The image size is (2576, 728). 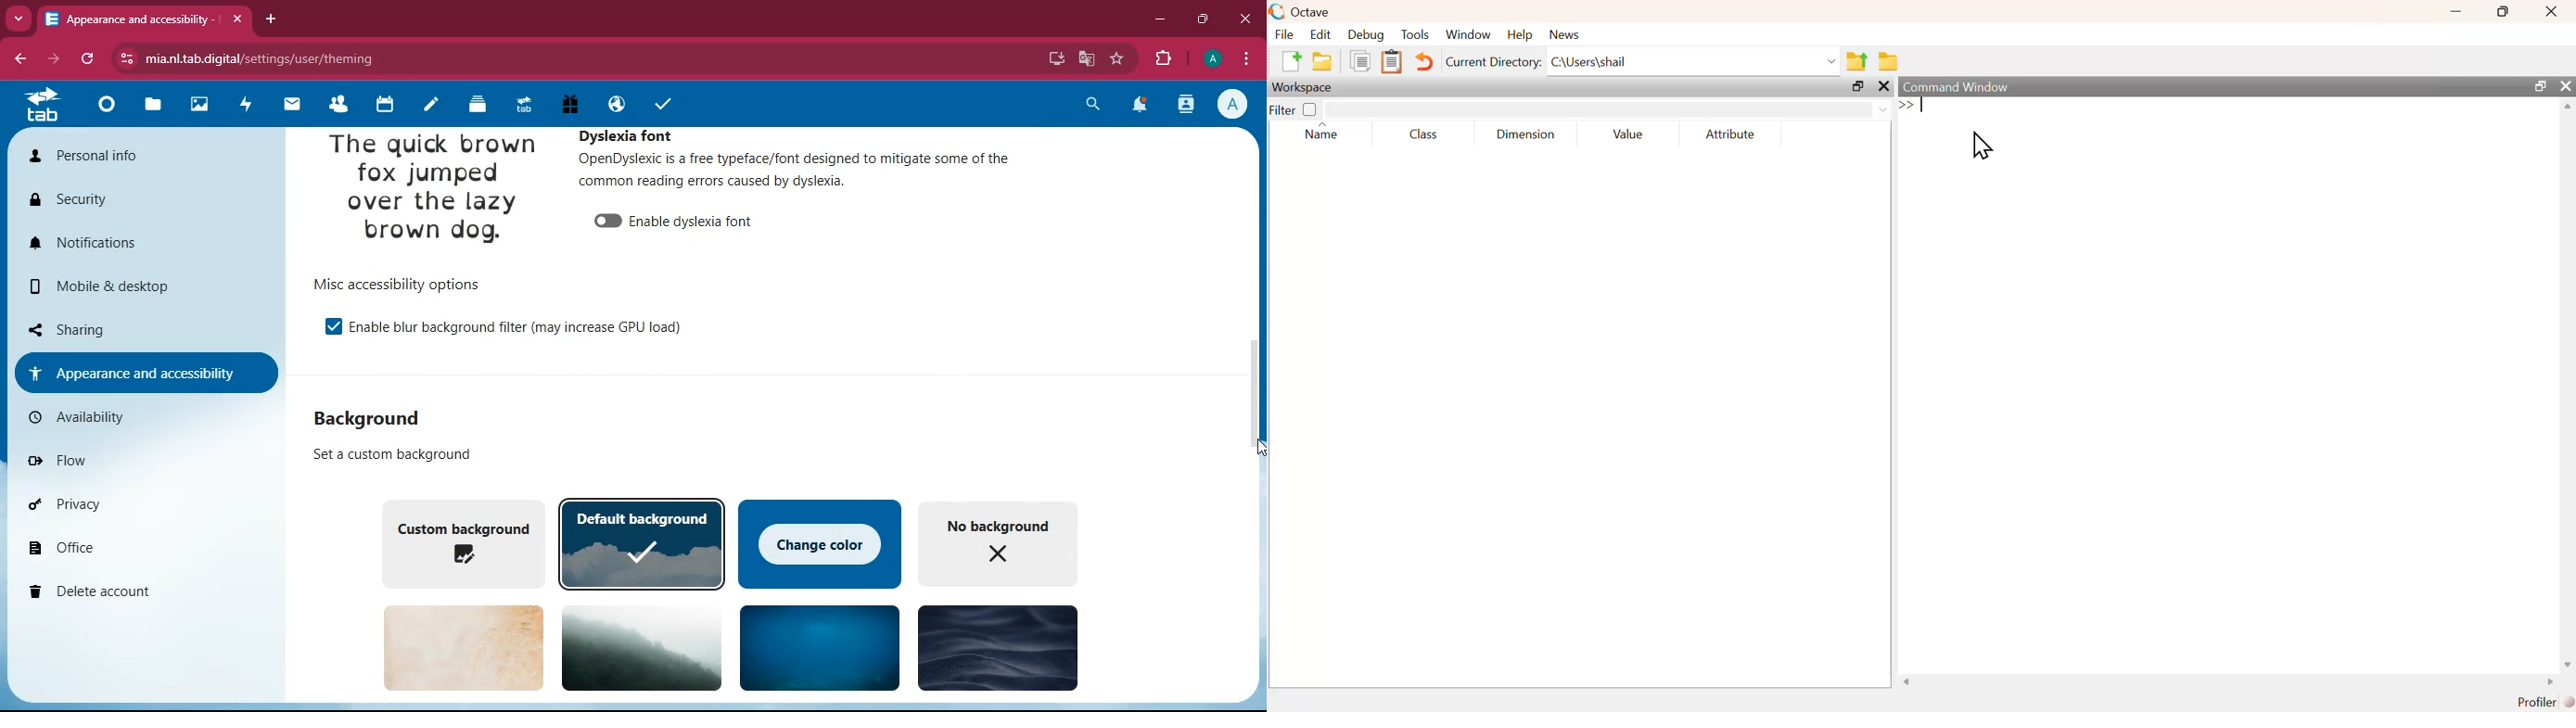 What do you see at coordinates (1117, 58) in the screenshot?
I see `favourite` at bounding box center [1117, 58].